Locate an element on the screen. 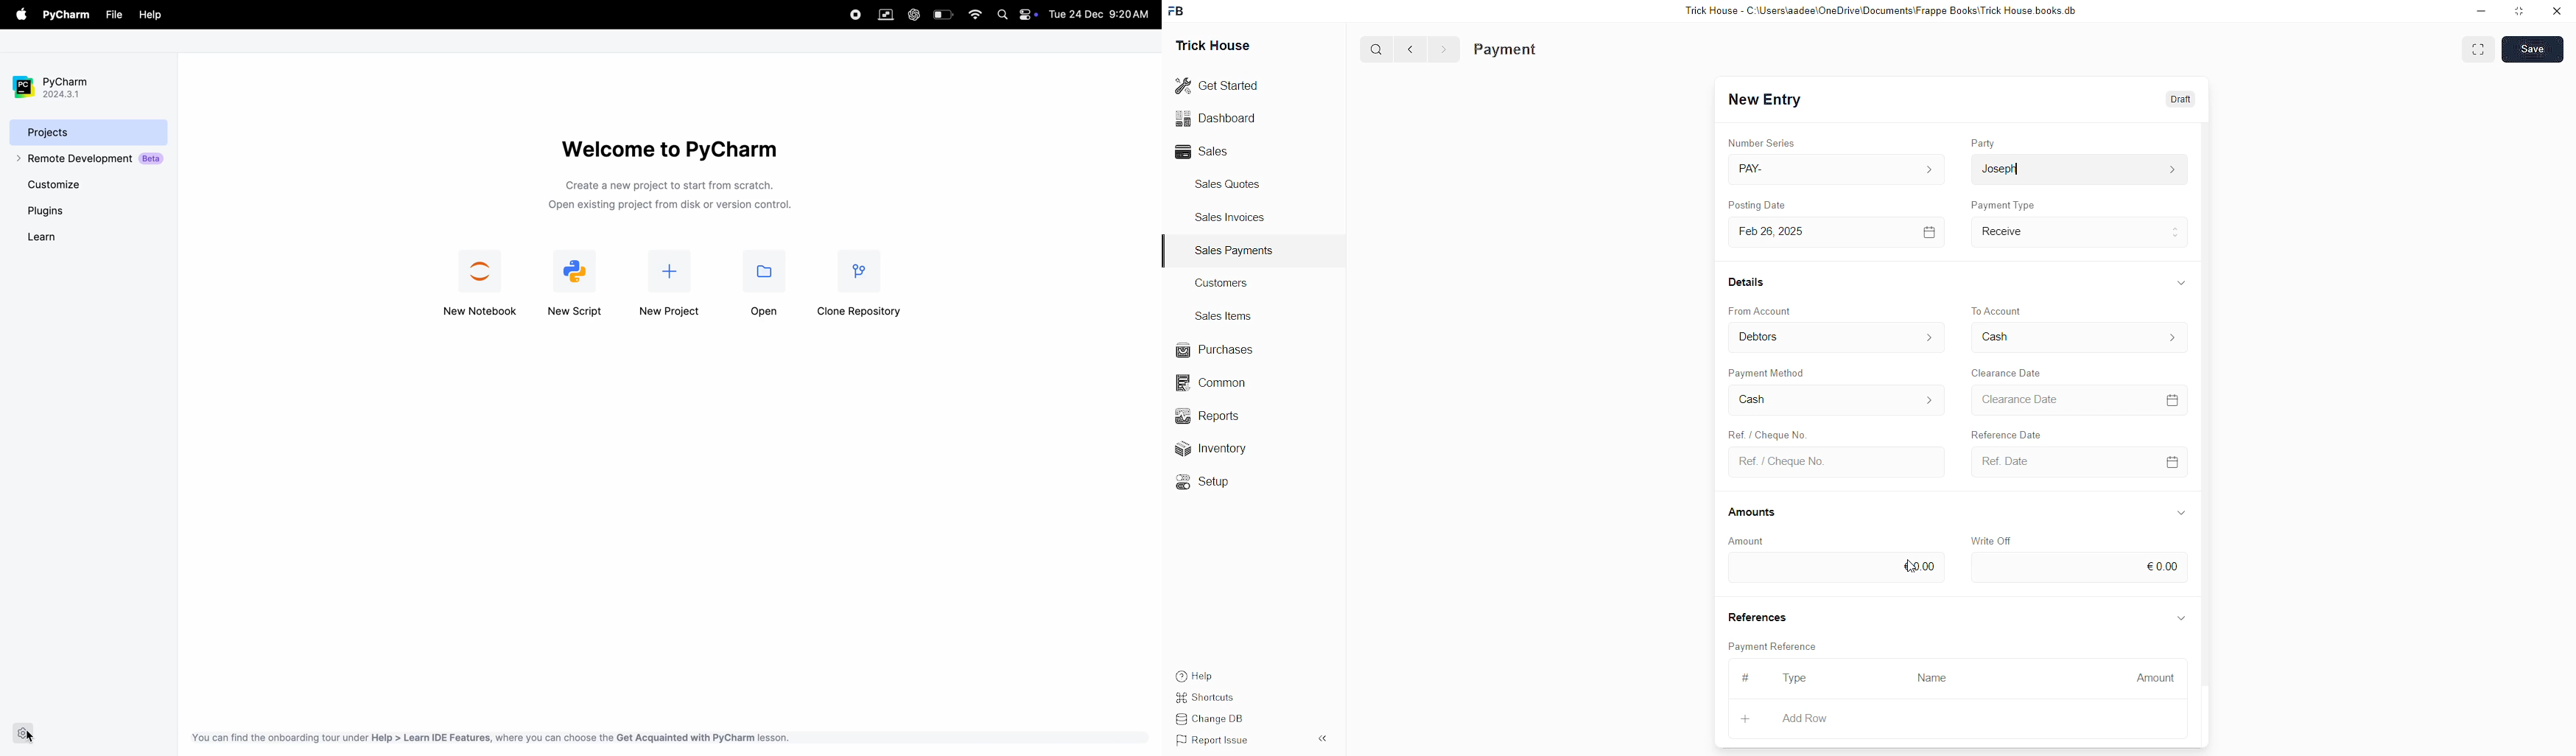 The height and width of the screenshot is (756, 2576). Shortcuts is located at coordinates (1211, 695).